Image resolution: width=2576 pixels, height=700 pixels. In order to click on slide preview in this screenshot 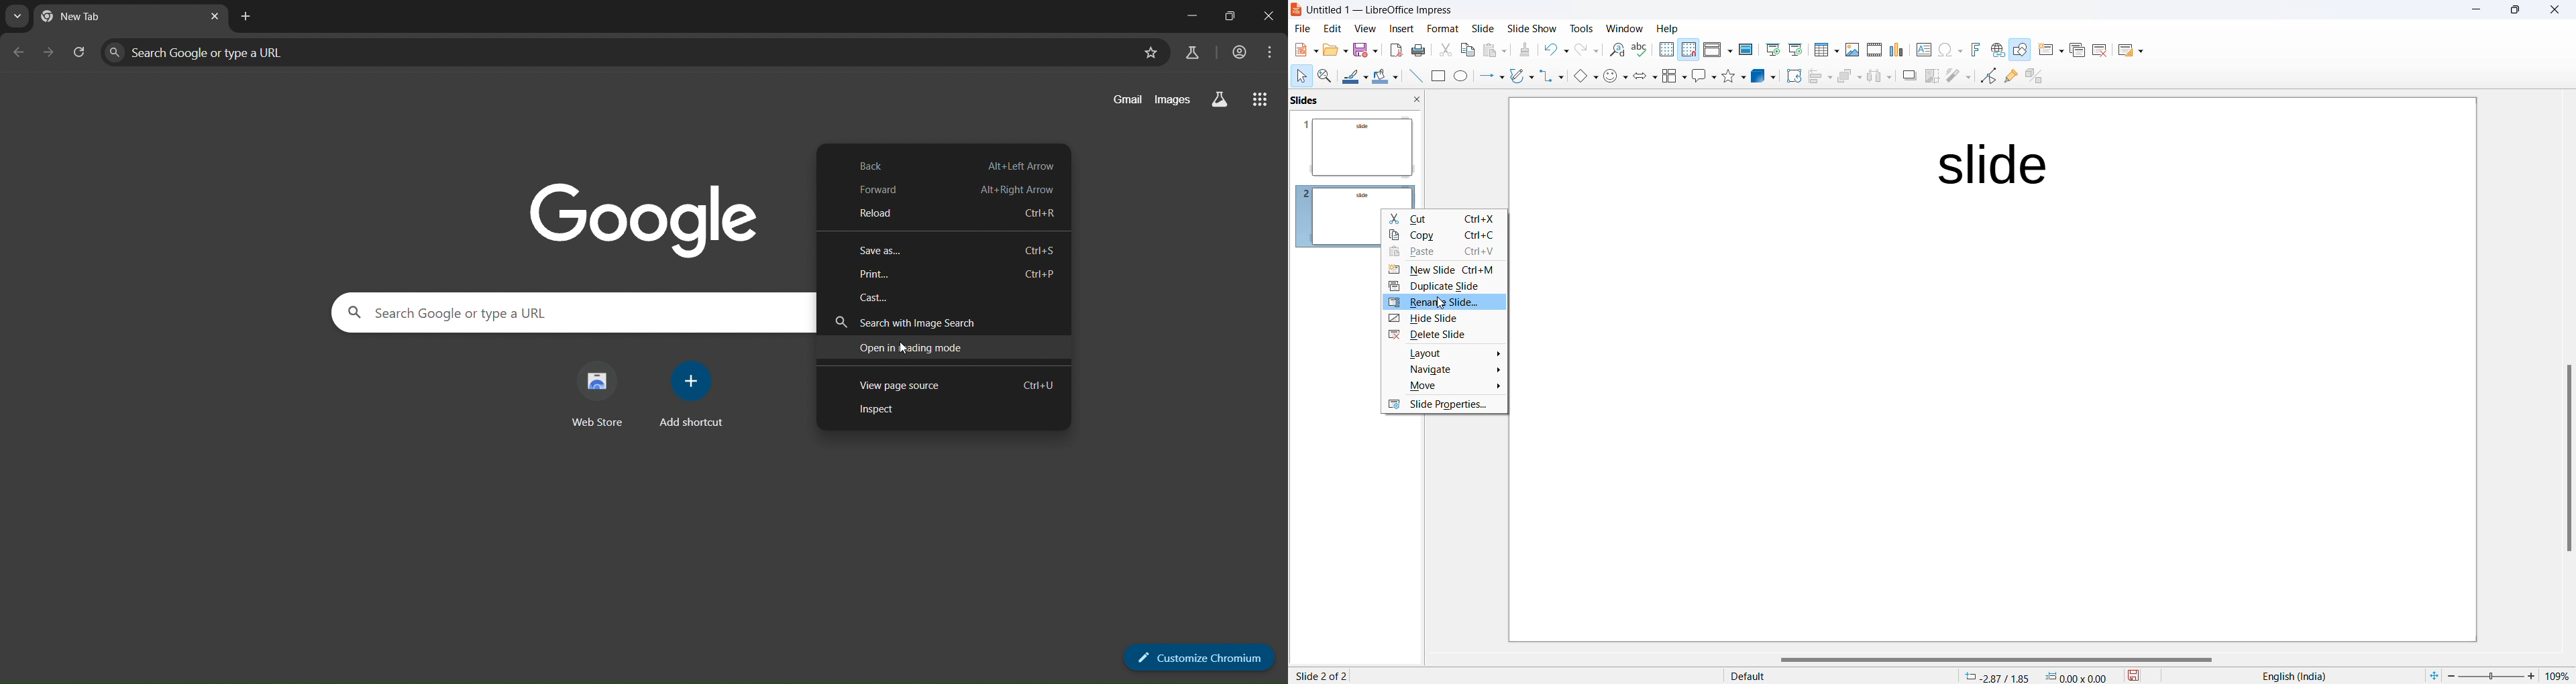, I will do `click(1358, 145)`.